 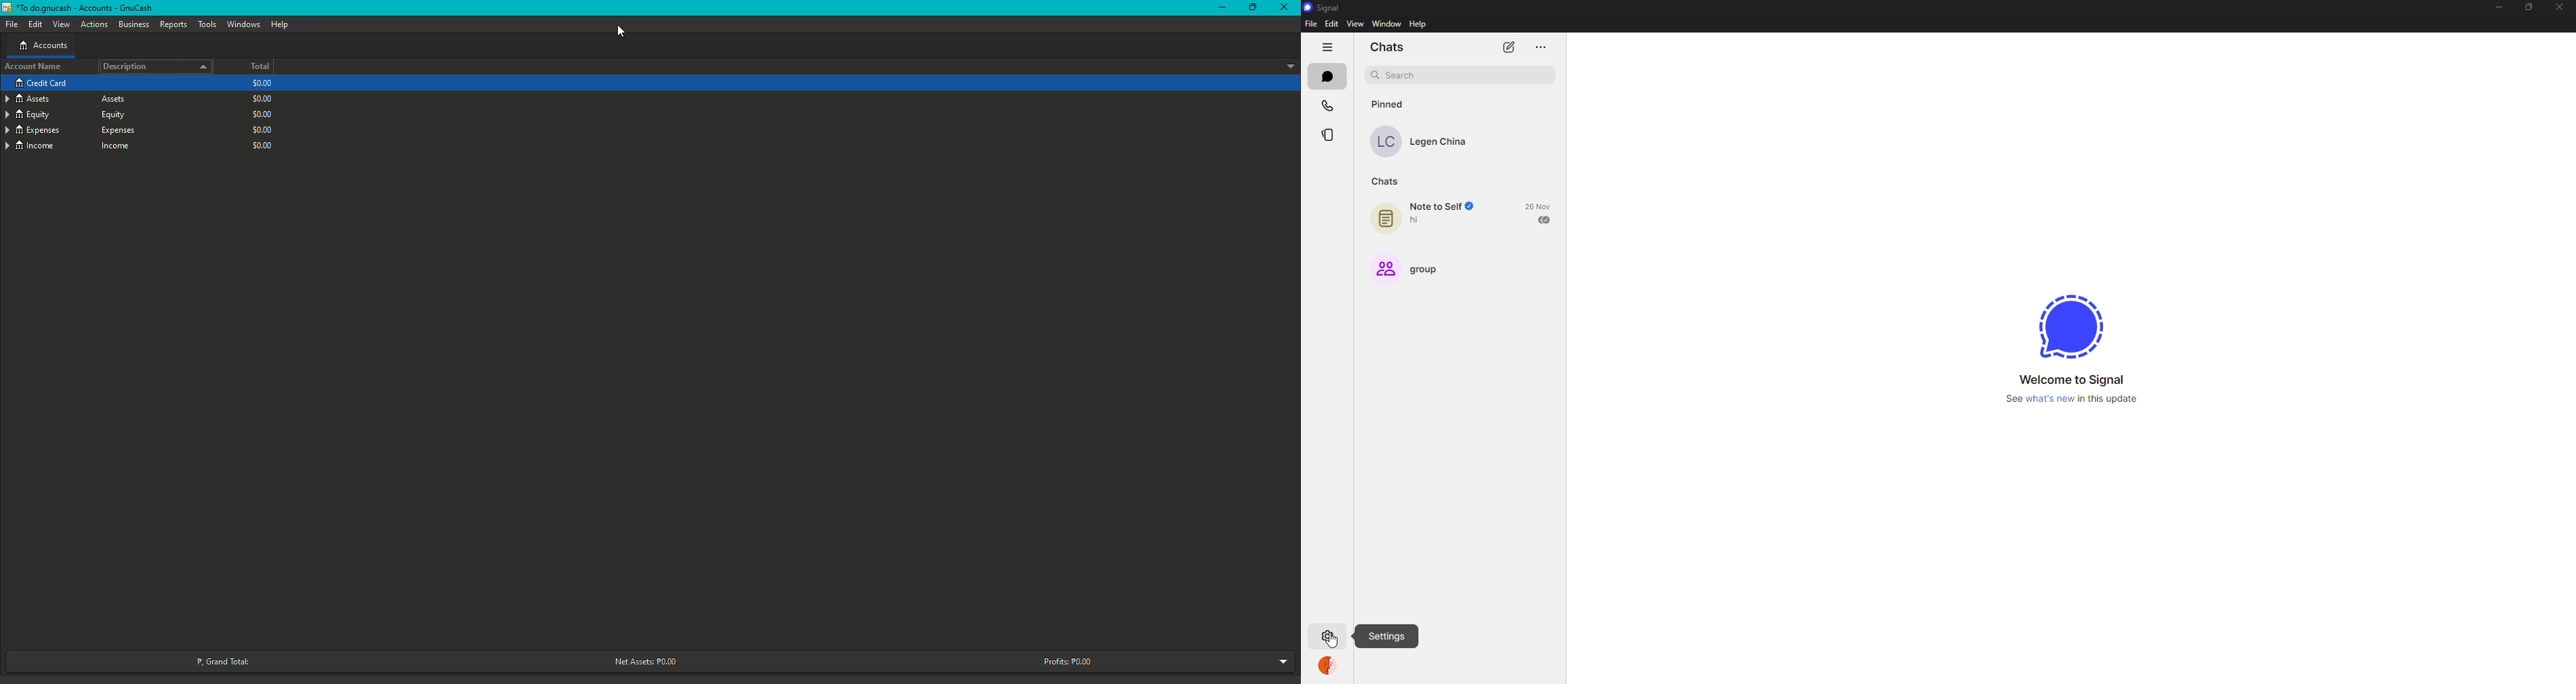 I want to click on Windows, so click(x=241, y=26).